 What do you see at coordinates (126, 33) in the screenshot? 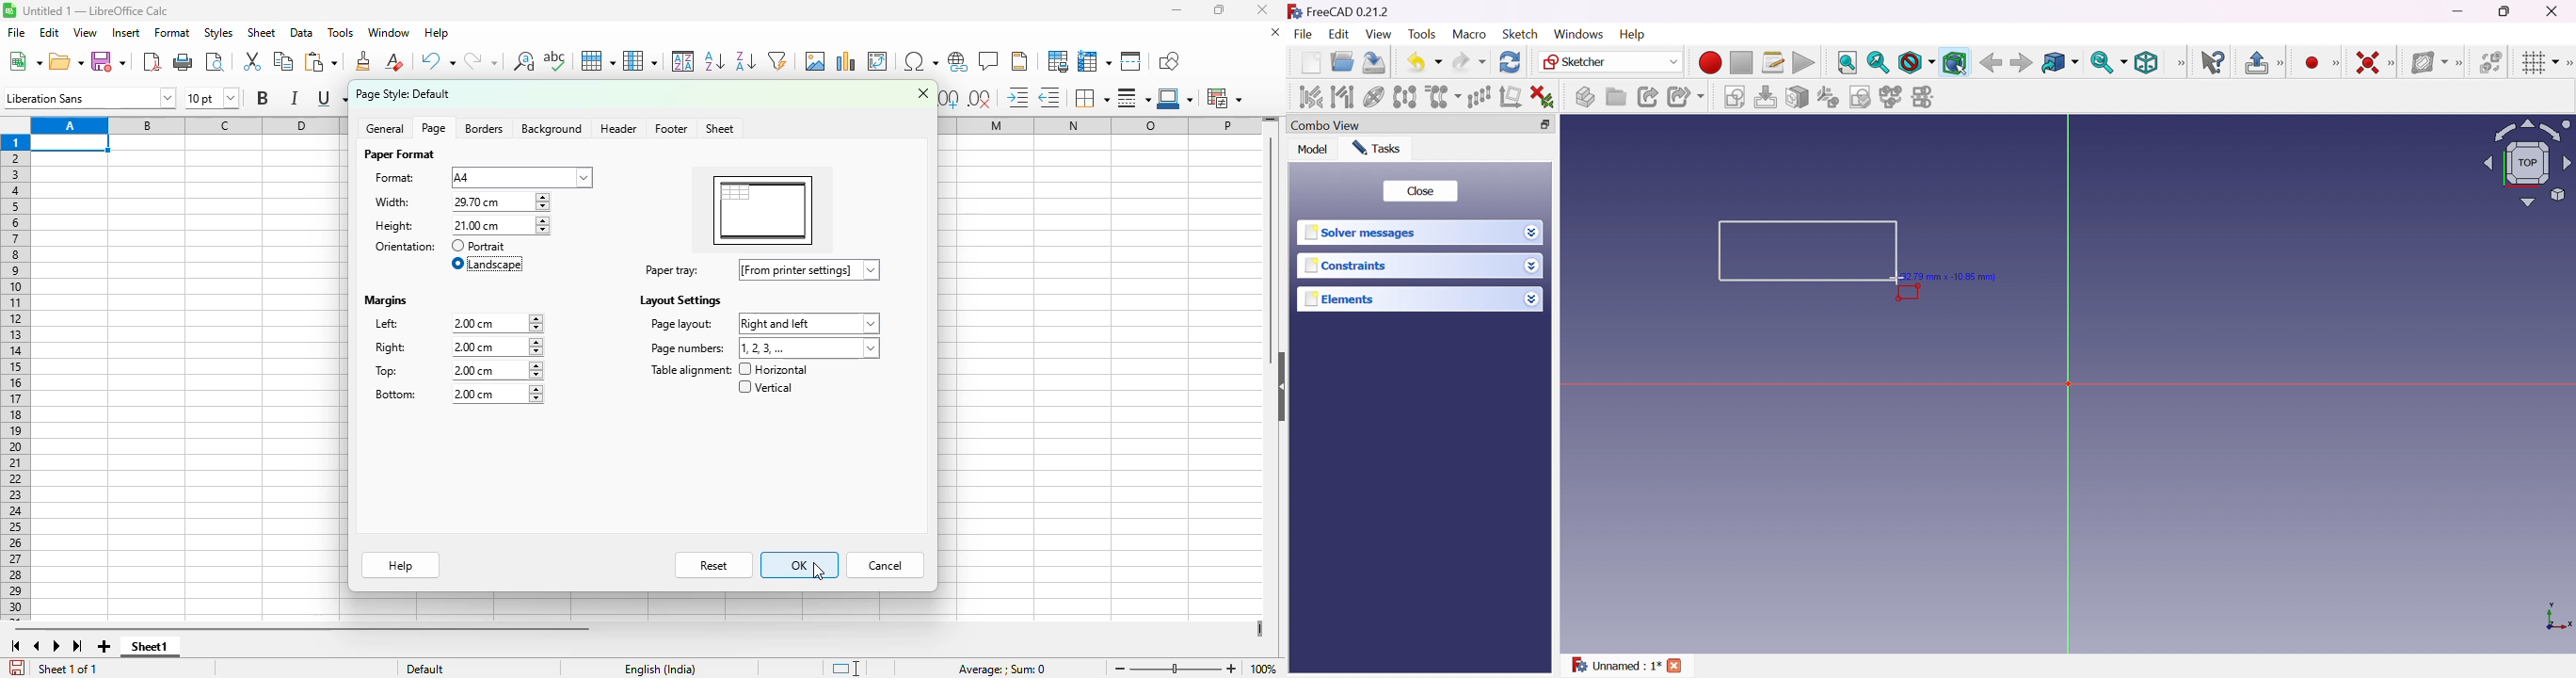
I see `insert` at bounding box center [126, 33].